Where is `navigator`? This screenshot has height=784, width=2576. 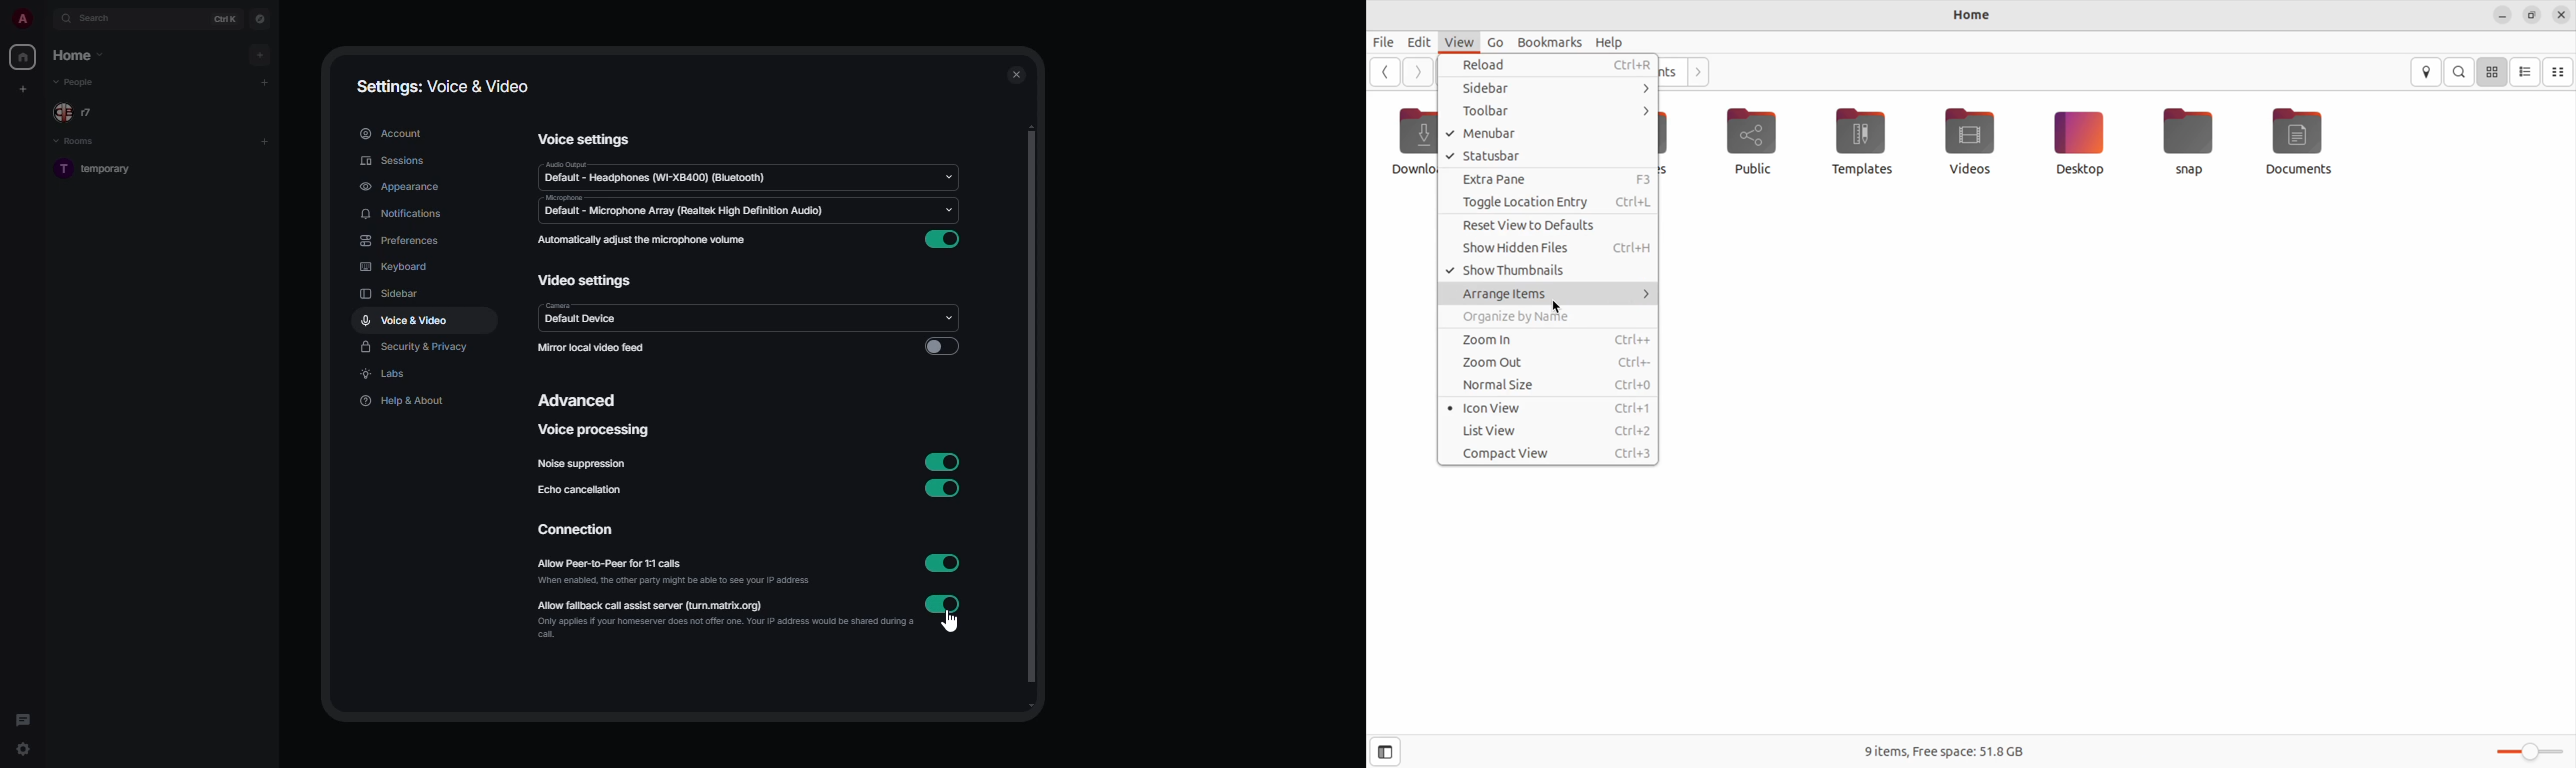
navigator is located at coordinates (259, 18).